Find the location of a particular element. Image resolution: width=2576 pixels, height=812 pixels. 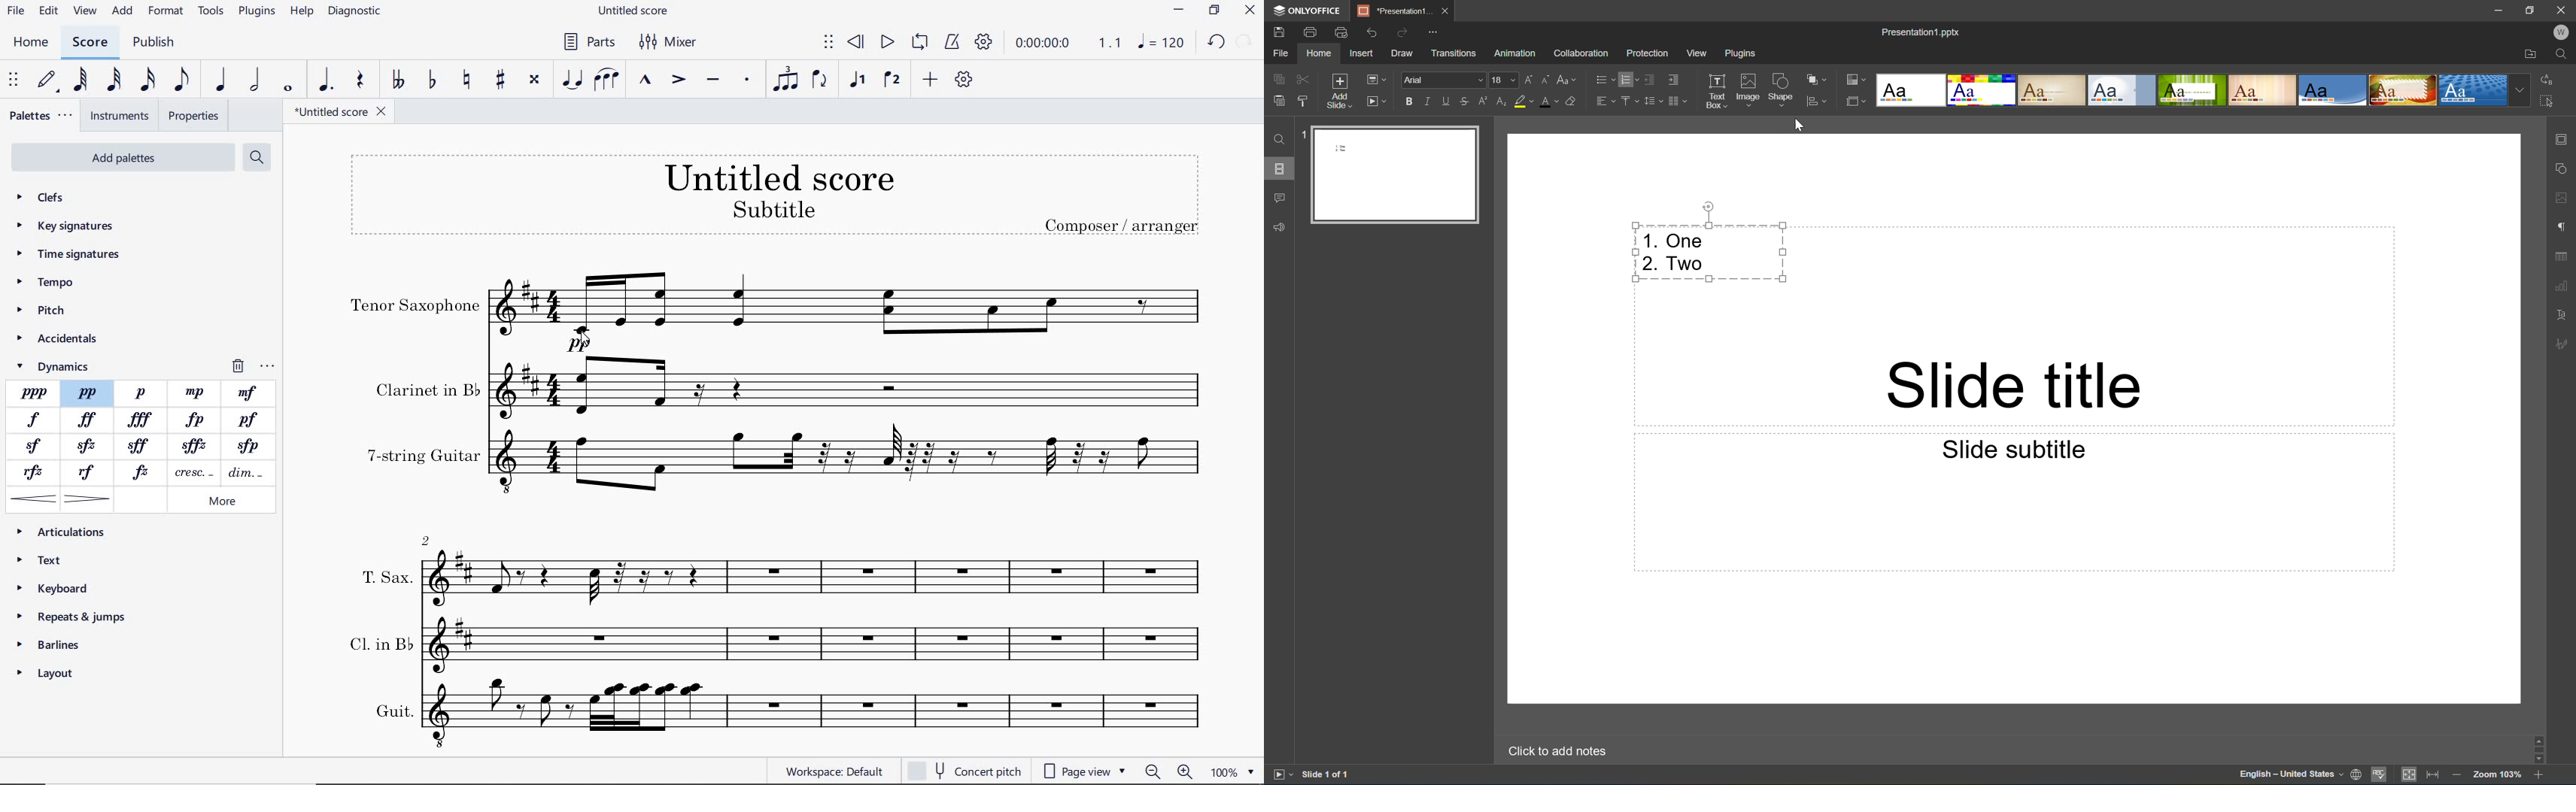

TUPLET is located at coordinates (786, 78).